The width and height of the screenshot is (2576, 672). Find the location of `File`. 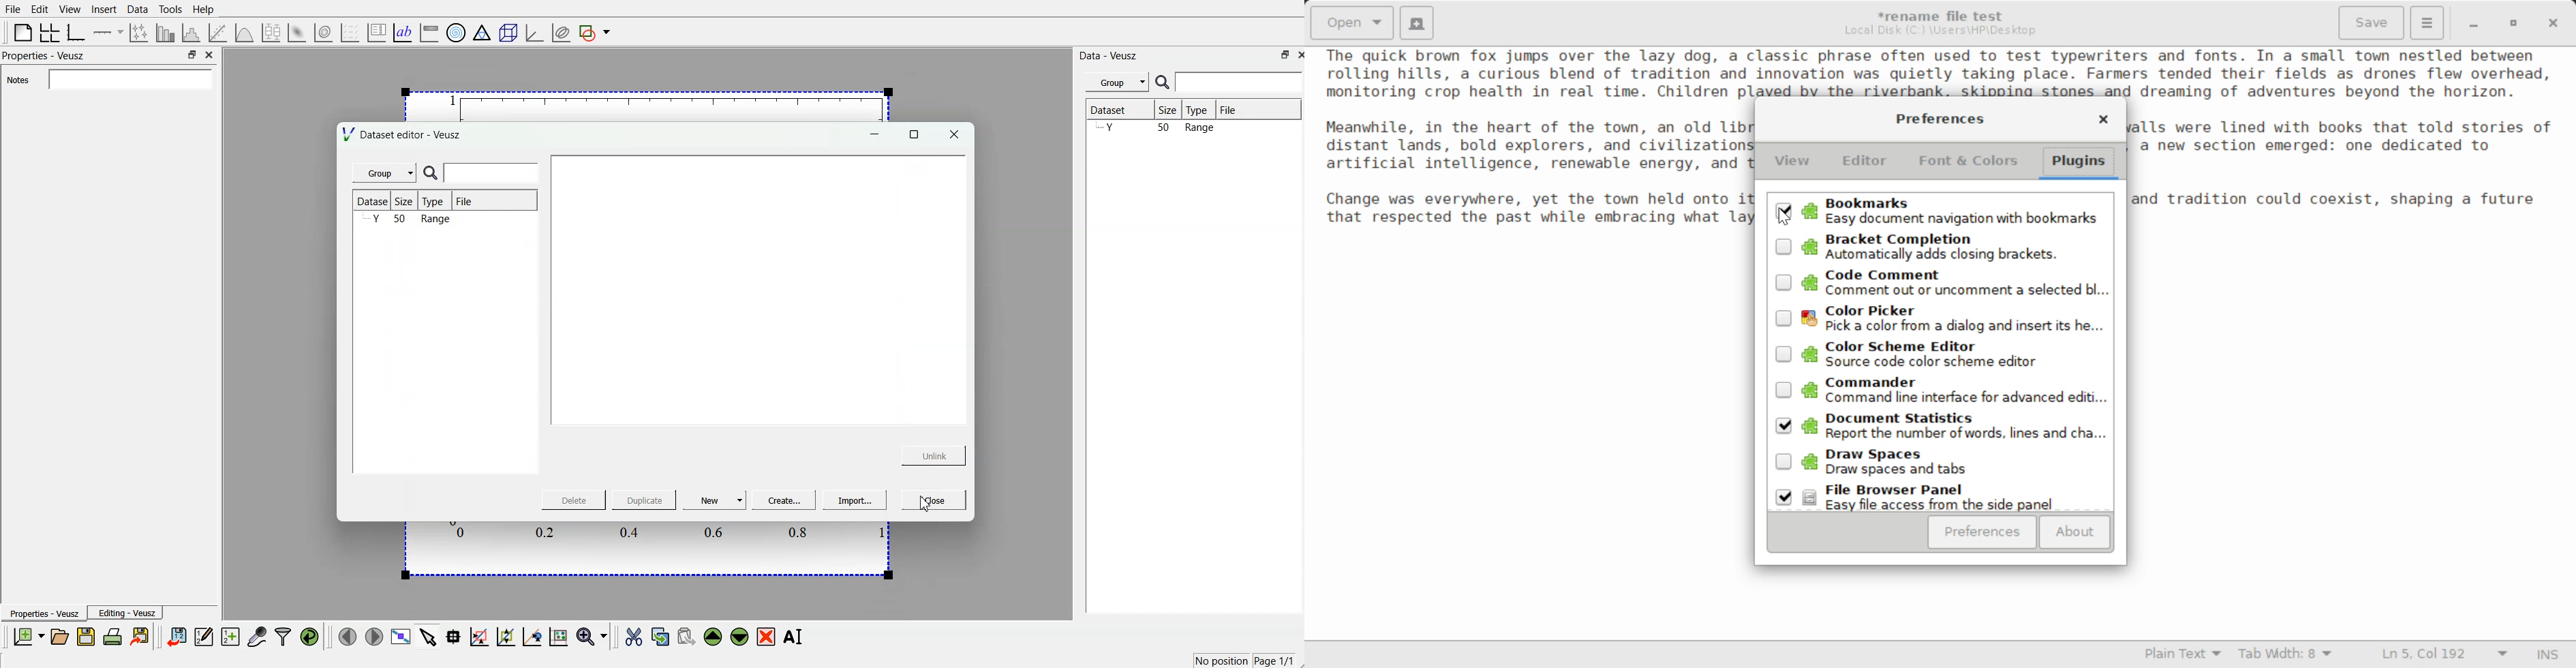

File is located at coordinates (14, 8).